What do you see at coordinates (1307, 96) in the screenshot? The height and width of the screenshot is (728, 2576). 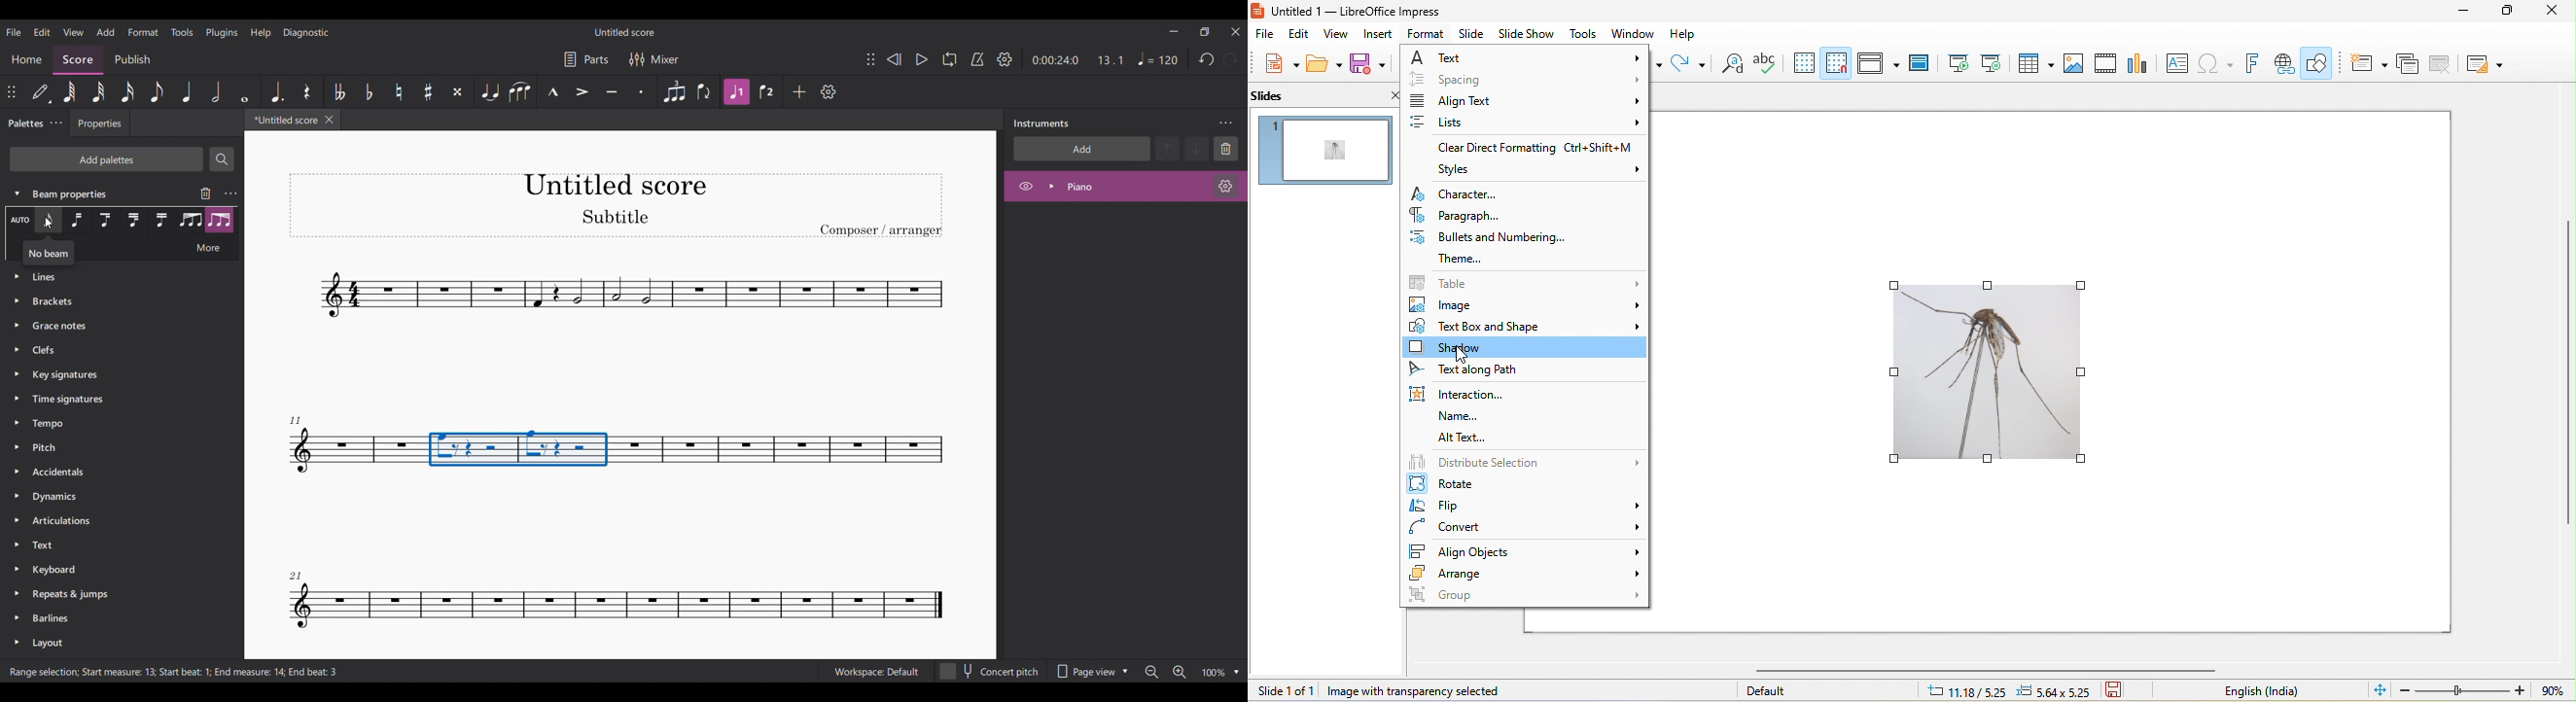 I see `slides` at bounding box center [1307, 96].